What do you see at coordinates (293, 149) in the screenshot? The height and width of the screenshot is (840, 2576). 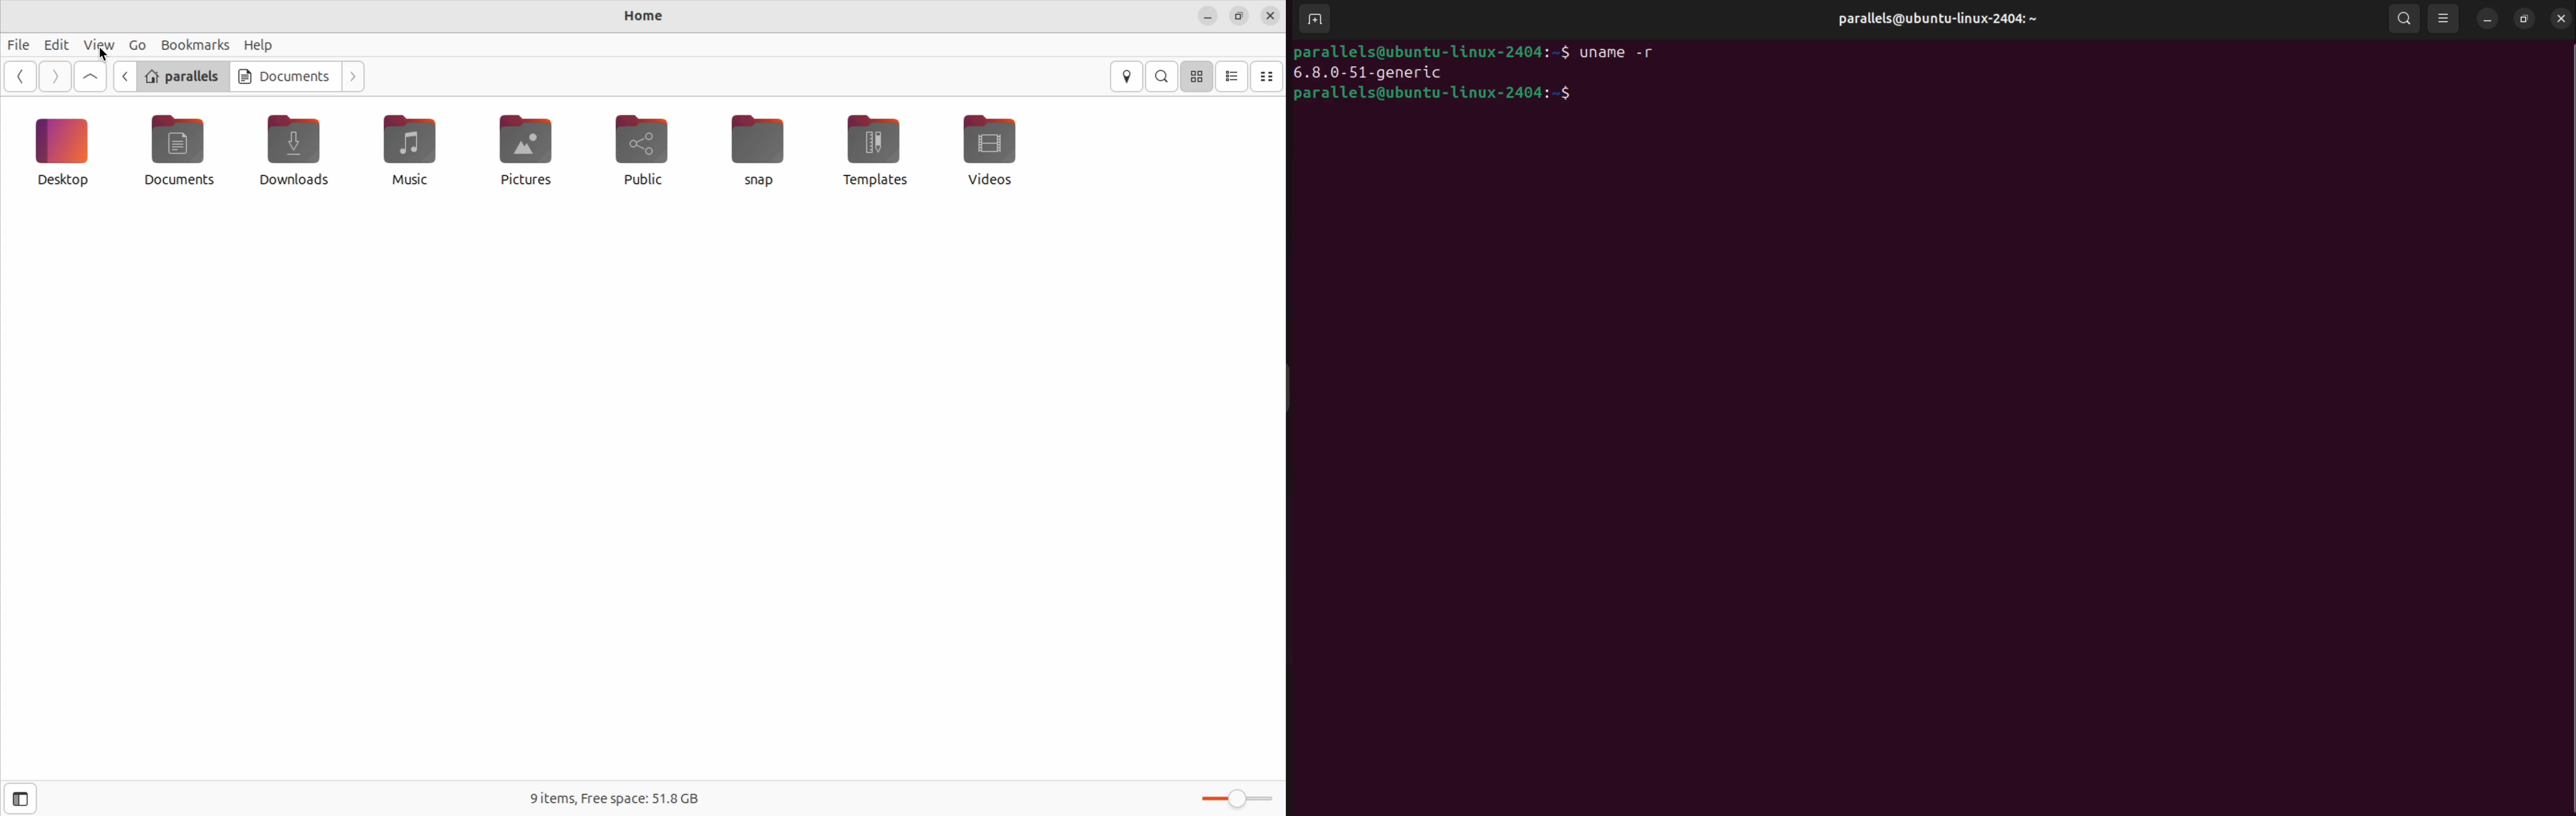 I see `downloads` at bounding box center [293, 149].